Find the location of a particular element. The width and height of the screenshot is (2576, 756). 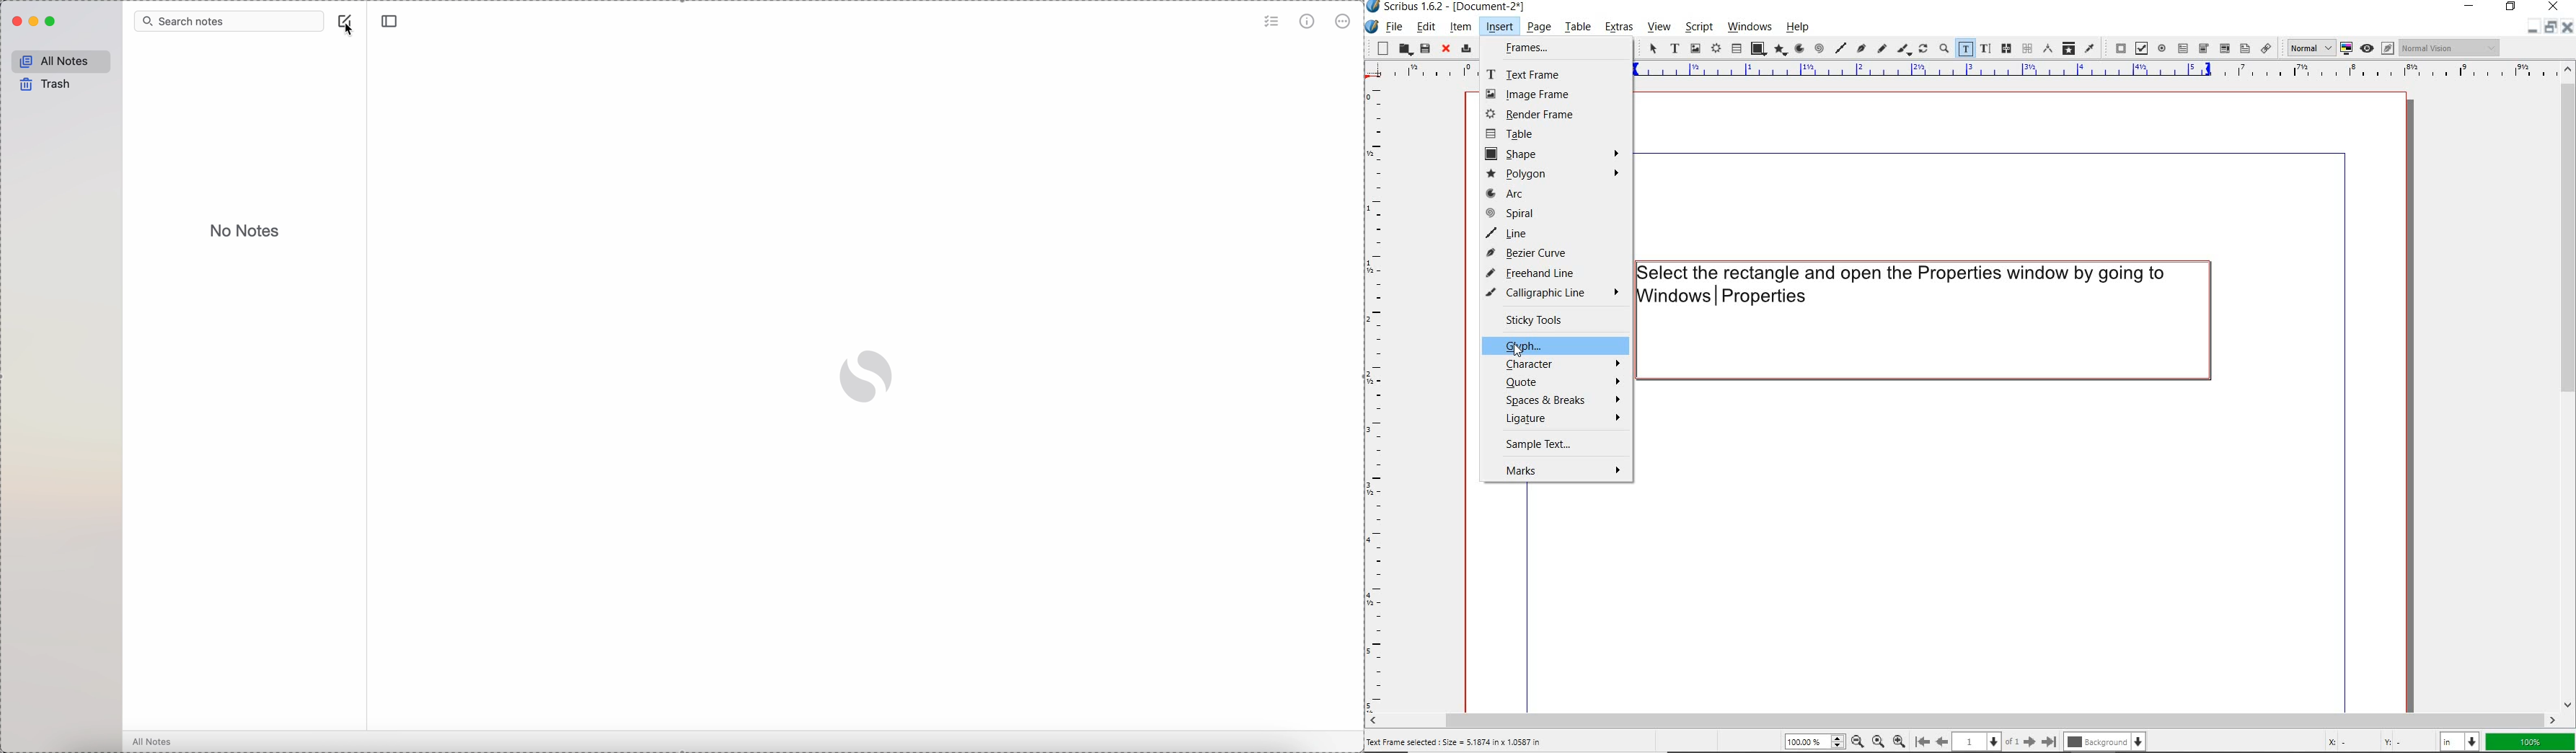

rotate item is located at coordinates (1923, 50).